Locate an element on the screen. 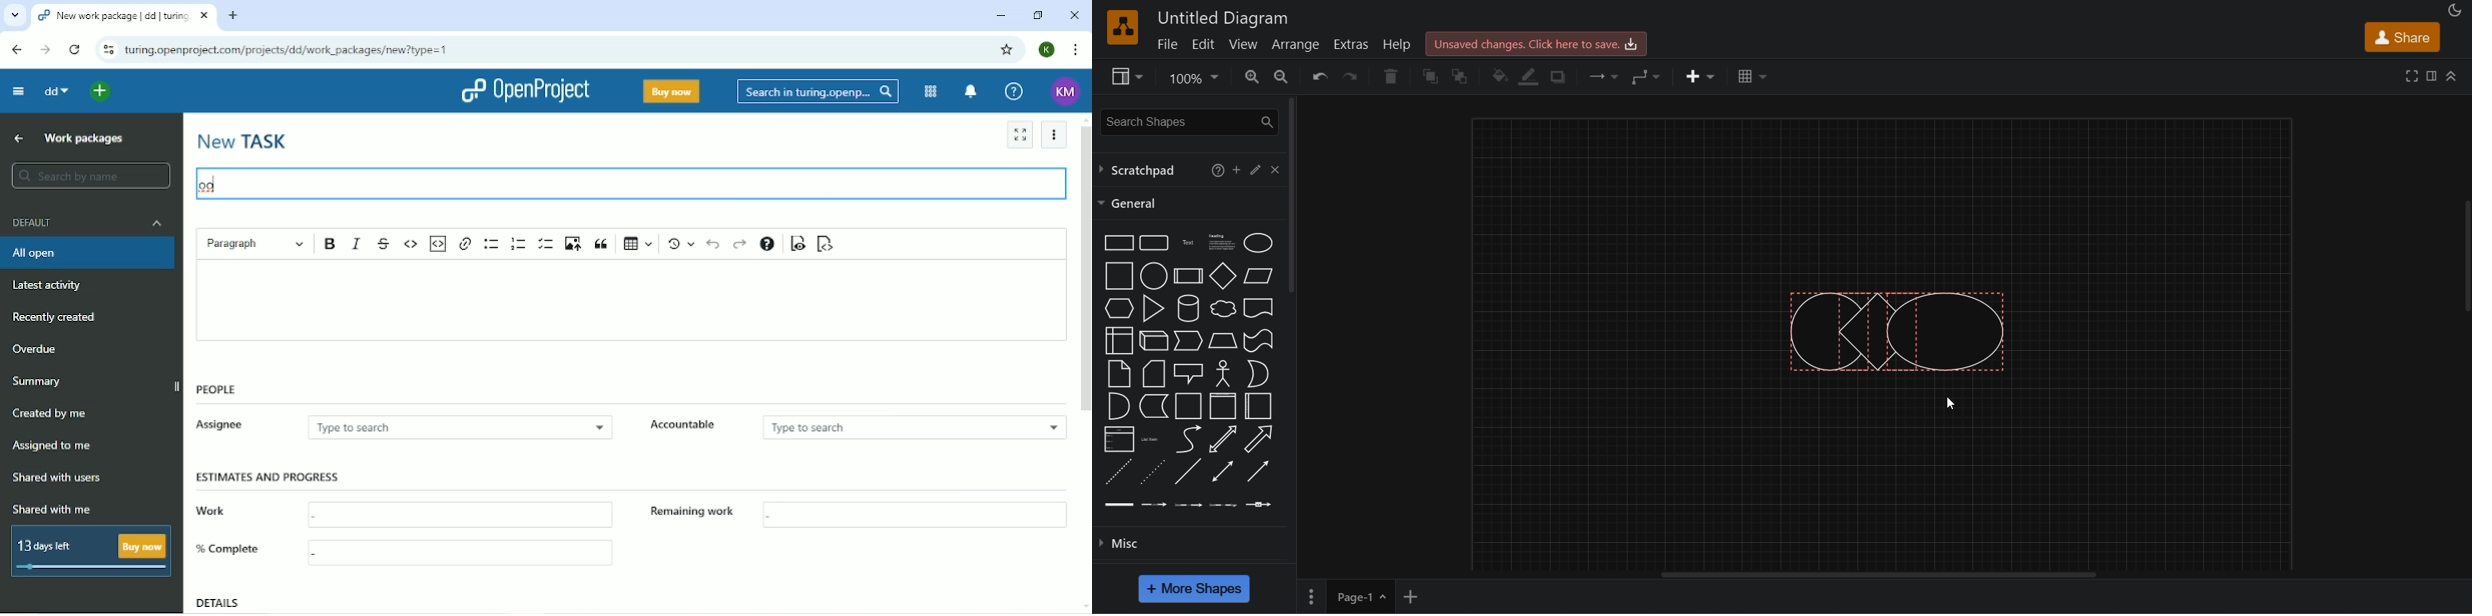  typing cursor is located at coordinates (222, 186).